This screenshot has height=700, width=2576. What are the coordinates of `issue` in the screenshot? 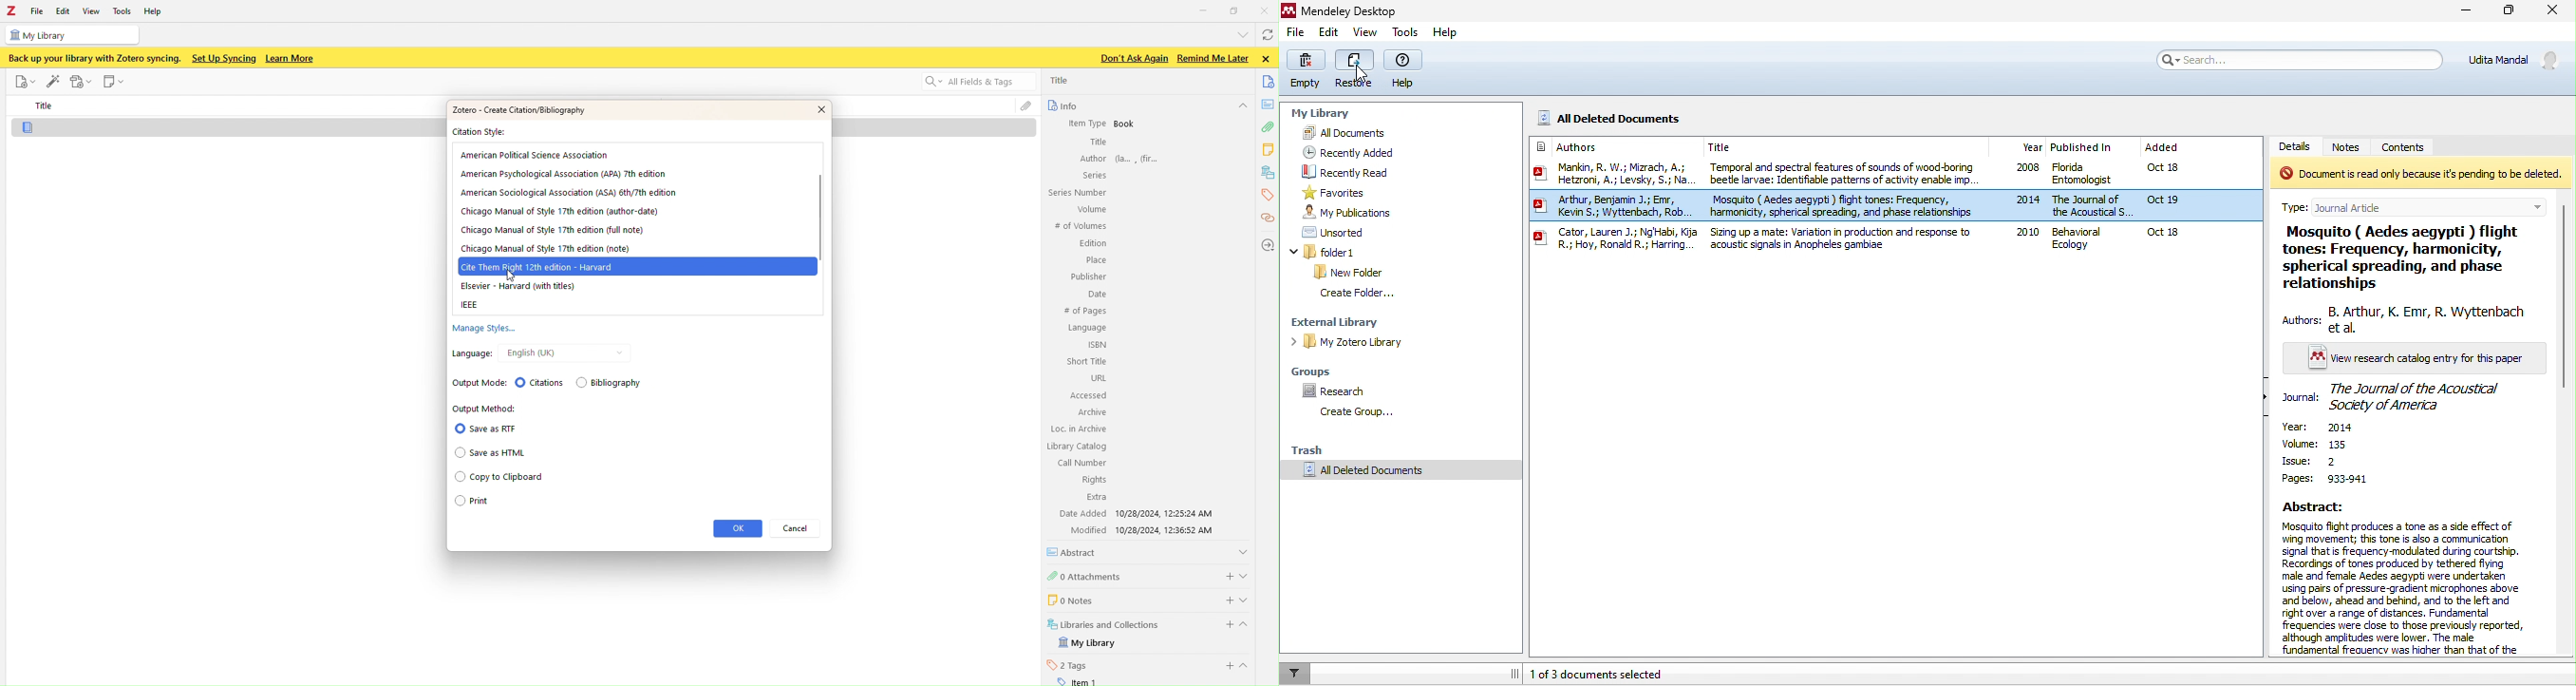 It's located at (2308, 461).